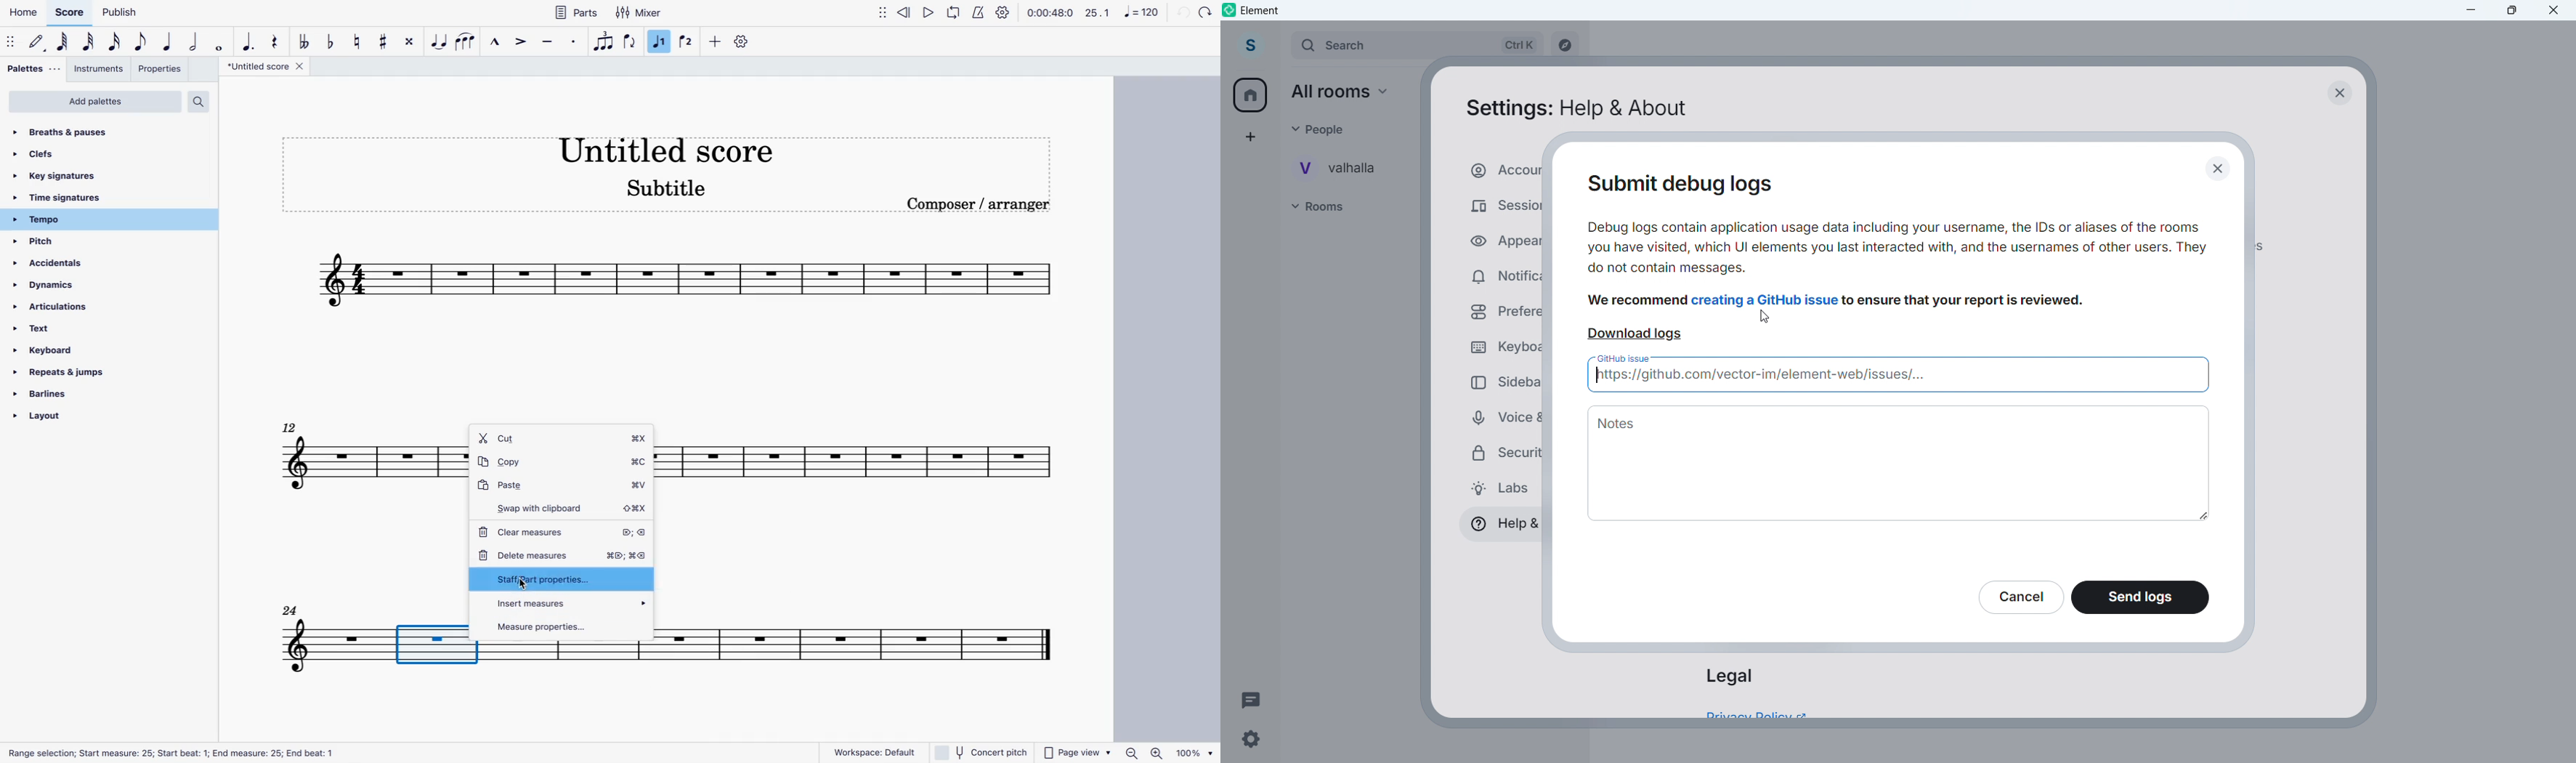  What do you see at coordinates (523, 584) in the screenshot?
I see `cursor` at bounding box center [523, 584].